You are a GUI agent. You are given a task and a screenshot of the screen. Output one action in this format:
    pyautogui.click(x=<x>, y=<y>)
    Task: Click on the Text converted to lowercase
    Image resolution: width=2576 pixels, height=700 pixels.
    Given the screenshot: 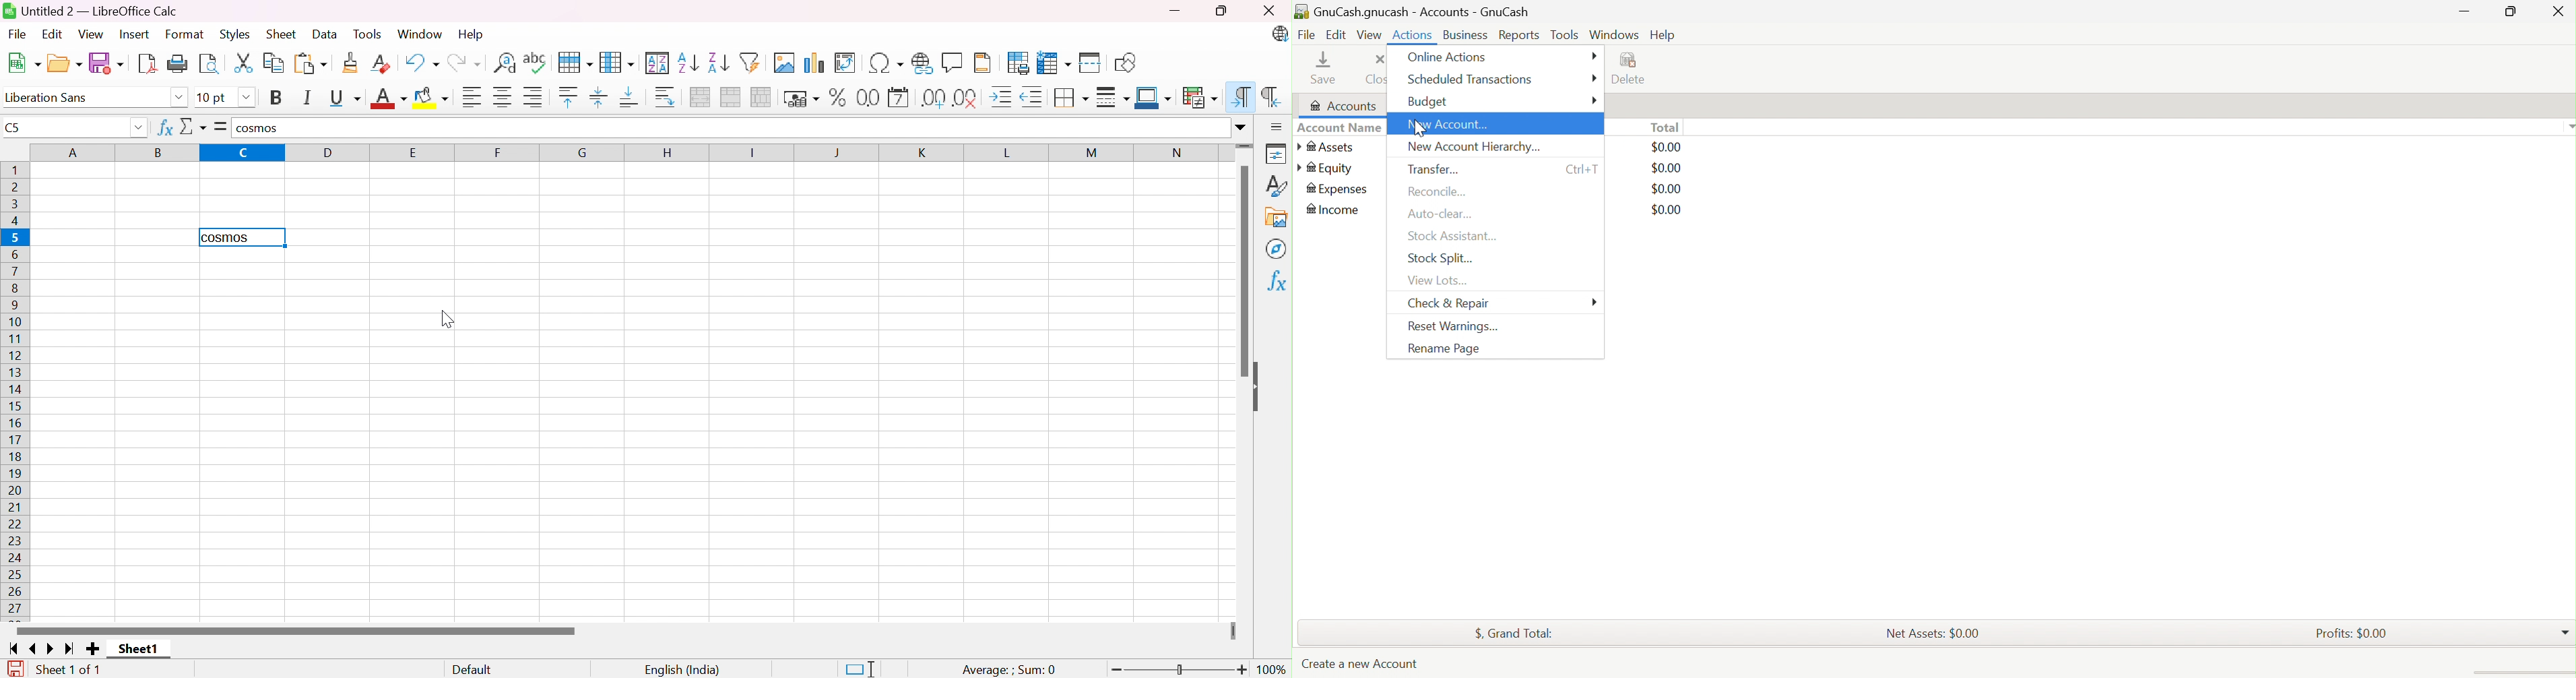 What is the action you would take?
    pyautogui.click(x=229, y=237)
    